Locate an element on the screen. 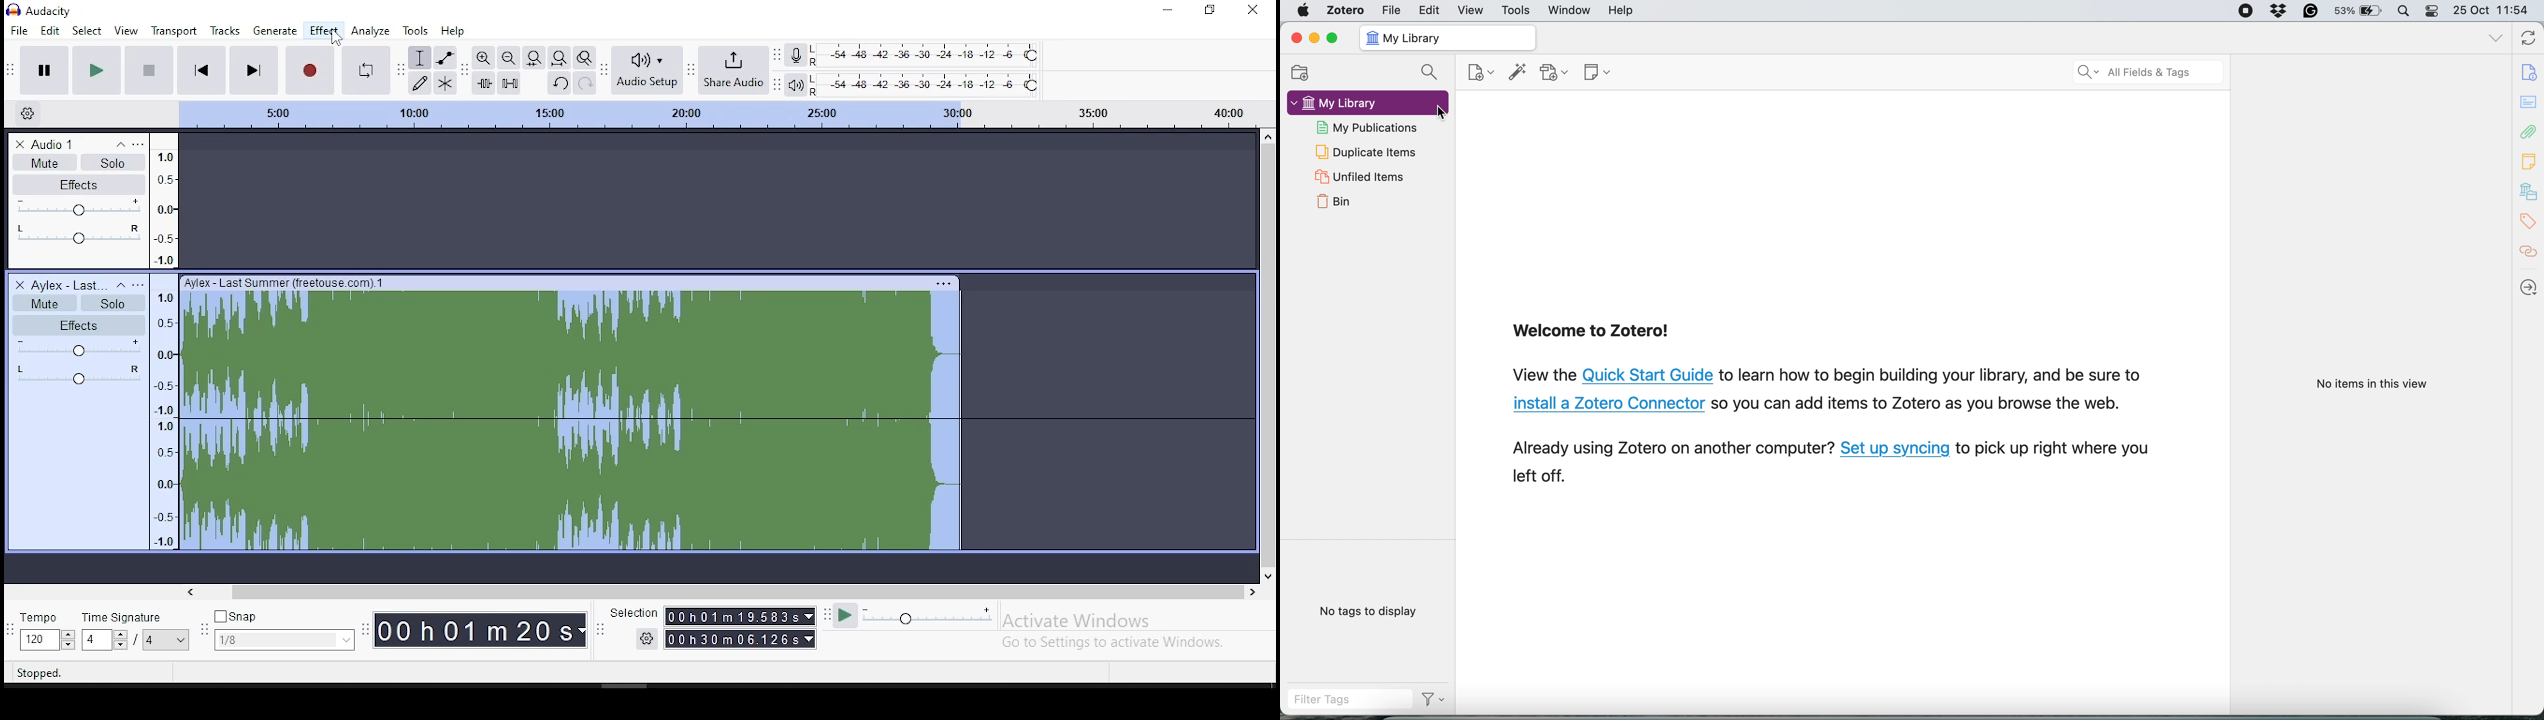 The height and width of the screenshot is (728, 2548). No items in this view is located at coordinates (2370, 384).